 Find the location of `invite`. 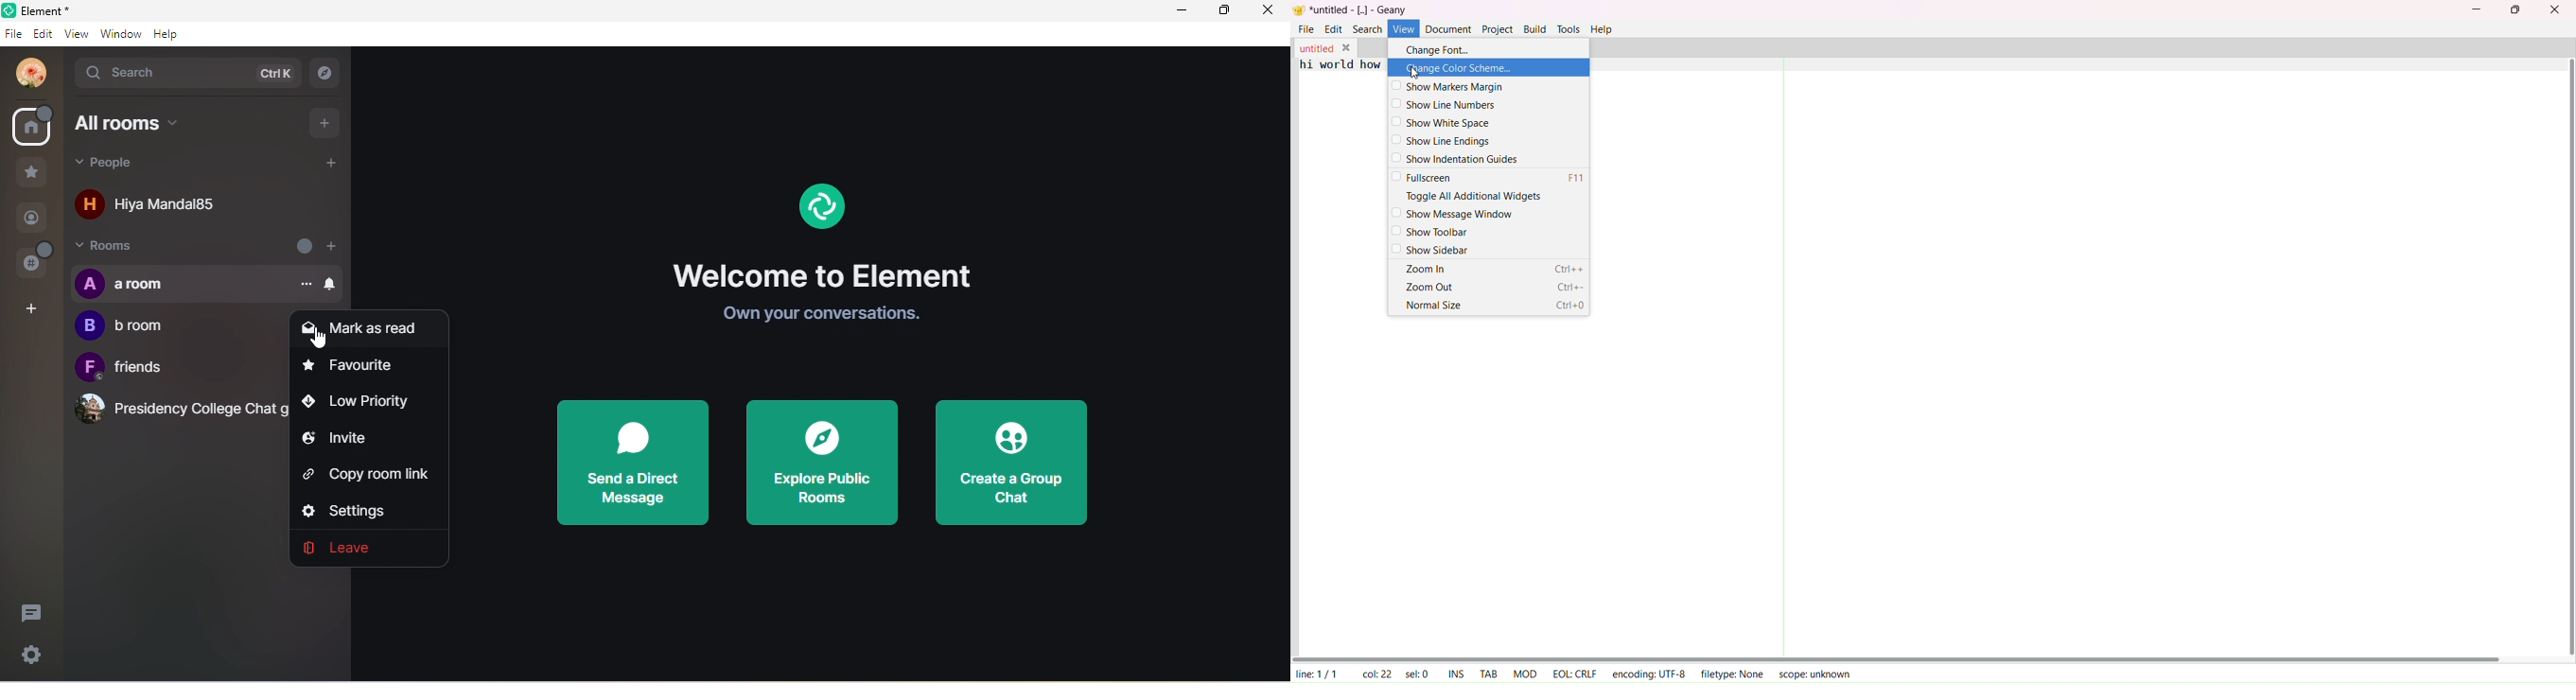

invite is located at coordinates (338, 439).